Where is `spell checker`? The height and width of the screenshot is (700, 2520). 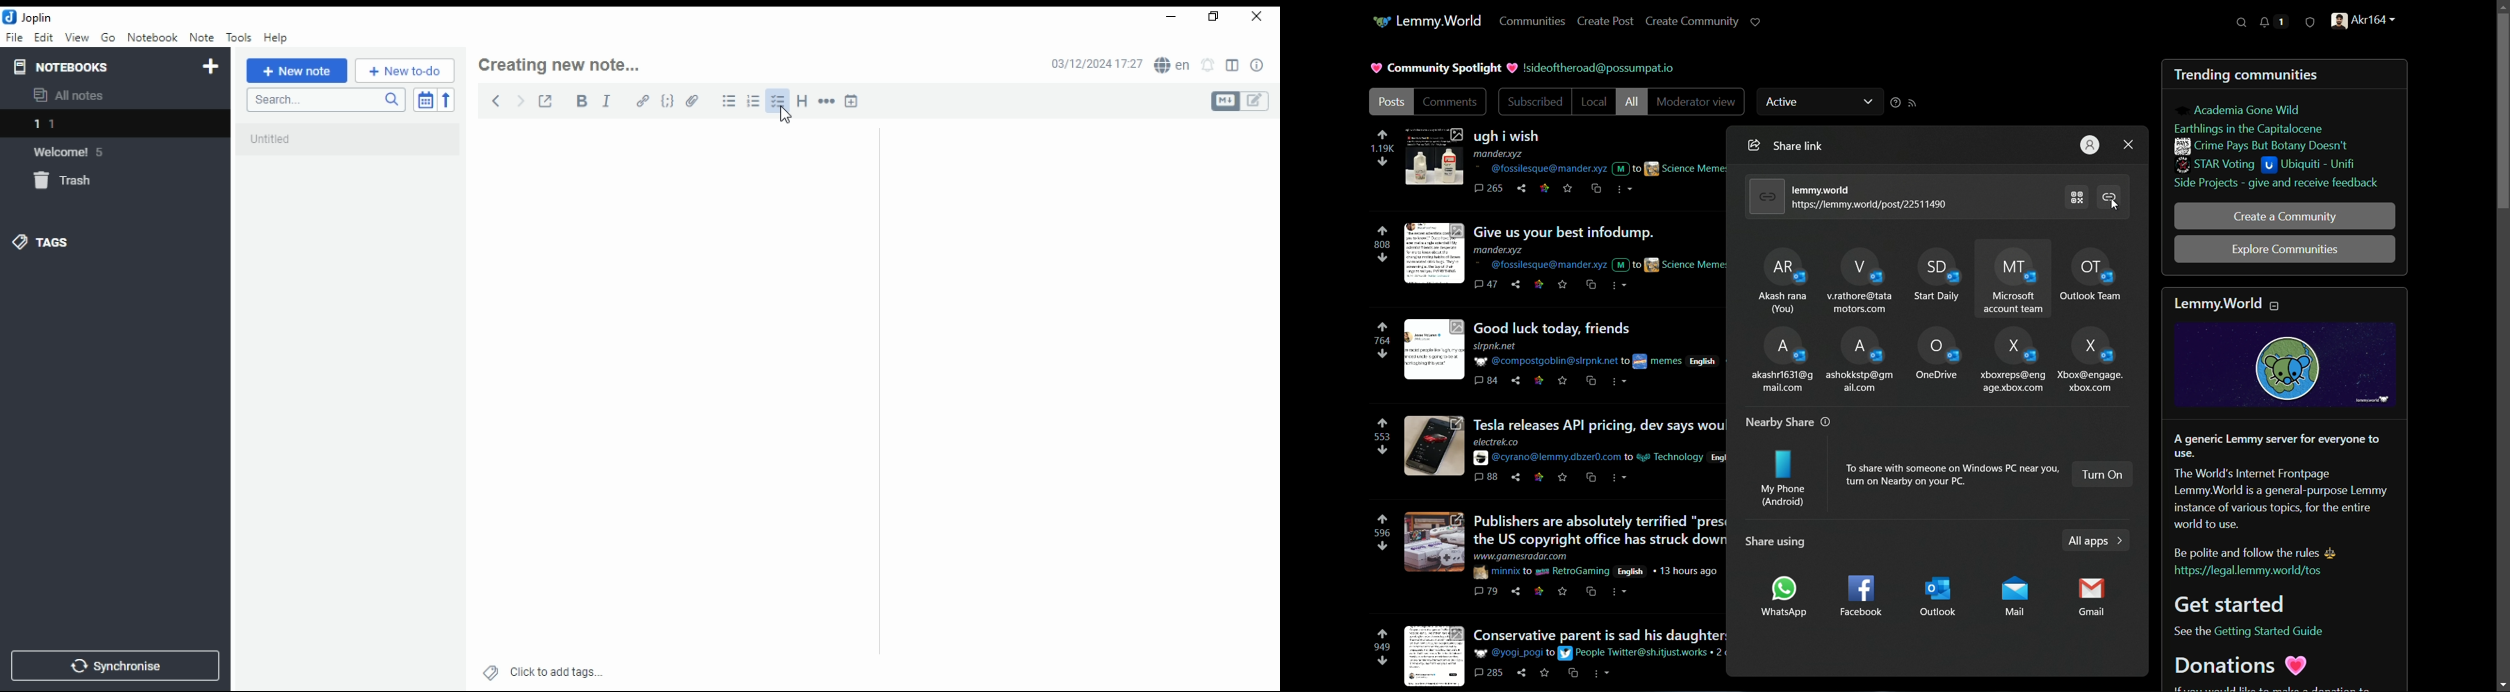 spell checker is located at coordinates (1175, 67).